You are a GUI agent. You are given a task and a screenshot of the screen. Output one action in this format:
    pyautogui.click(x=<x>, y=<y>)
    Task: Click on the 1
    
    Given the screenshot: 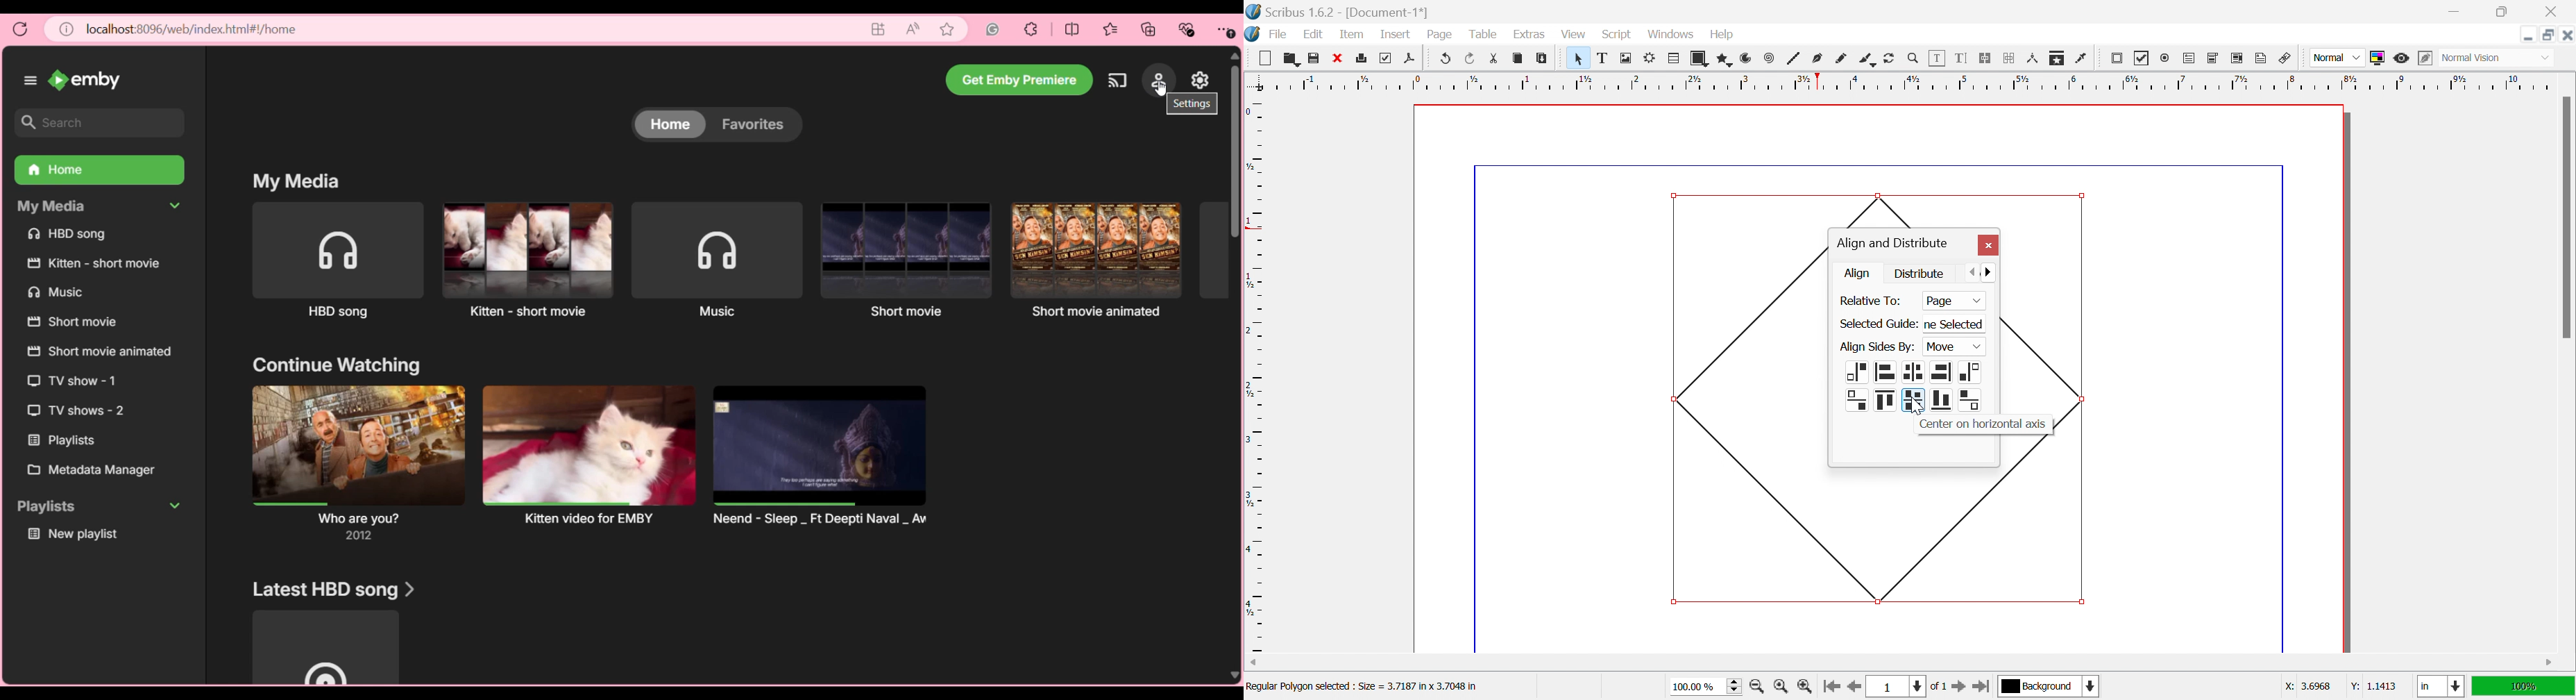 What is the action you would take?
    pyautogui.click(x=1894, y=687)
    